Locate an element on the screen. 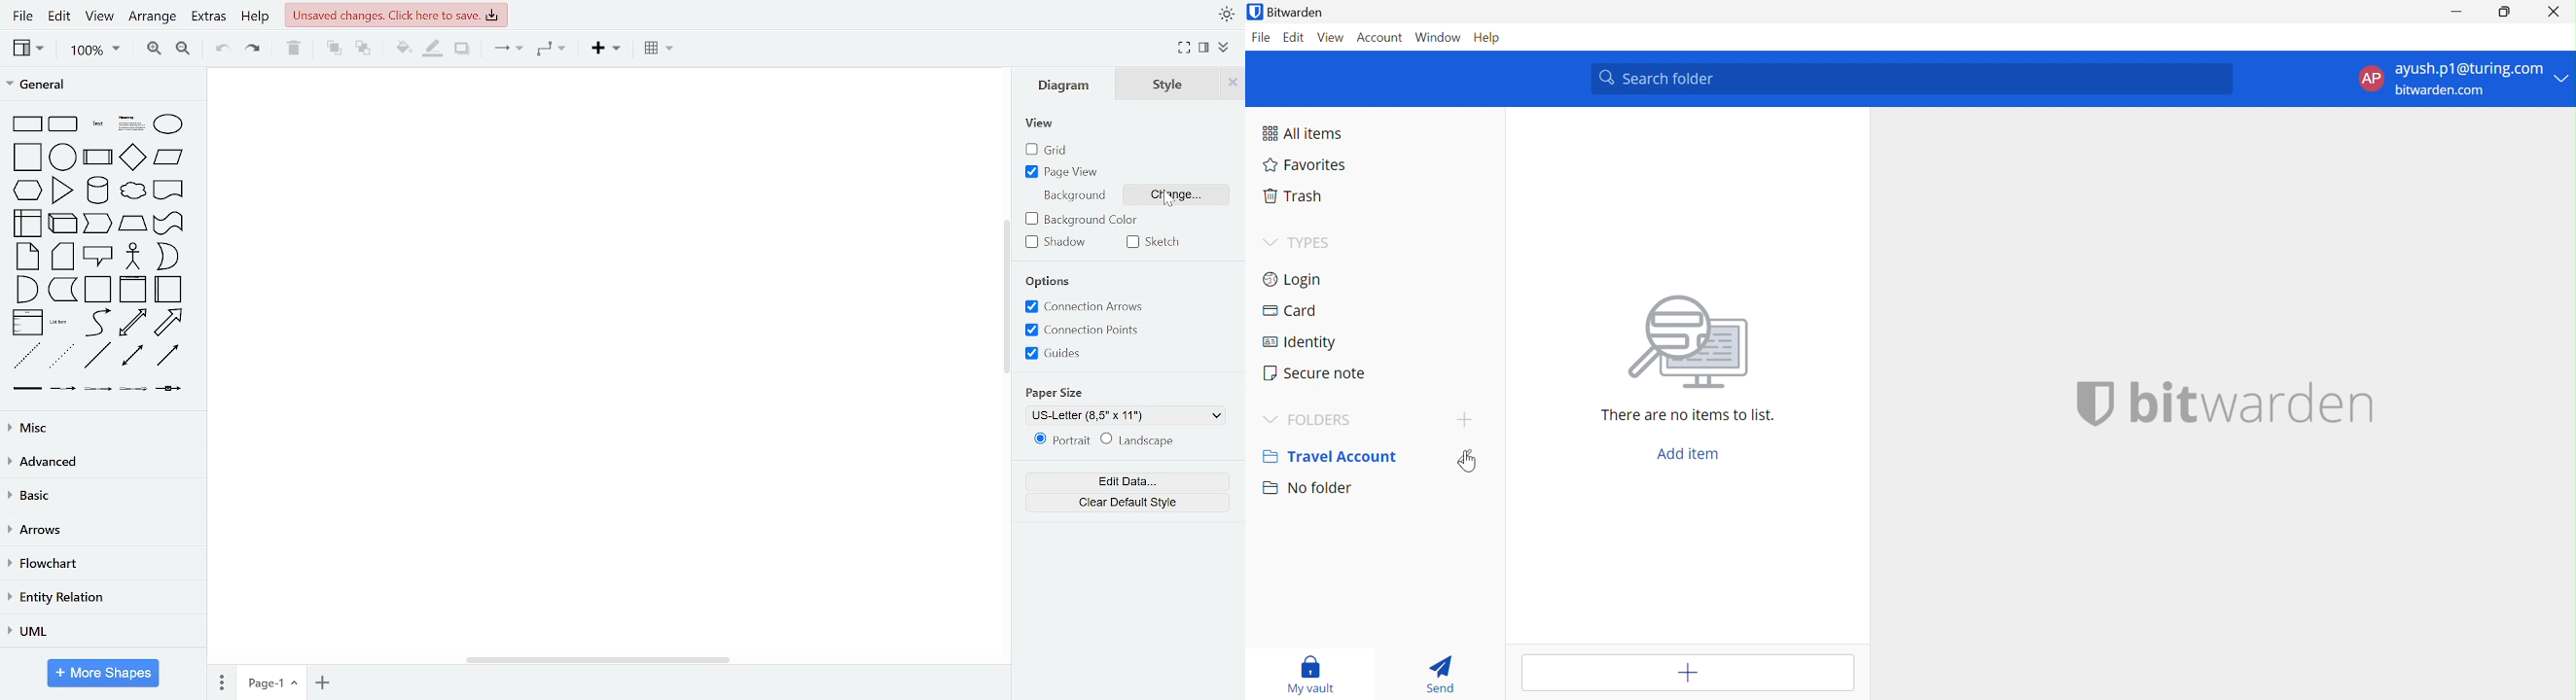 The height and width of the screenshot is (700, 2576). table is located at coordinates (658, 49).